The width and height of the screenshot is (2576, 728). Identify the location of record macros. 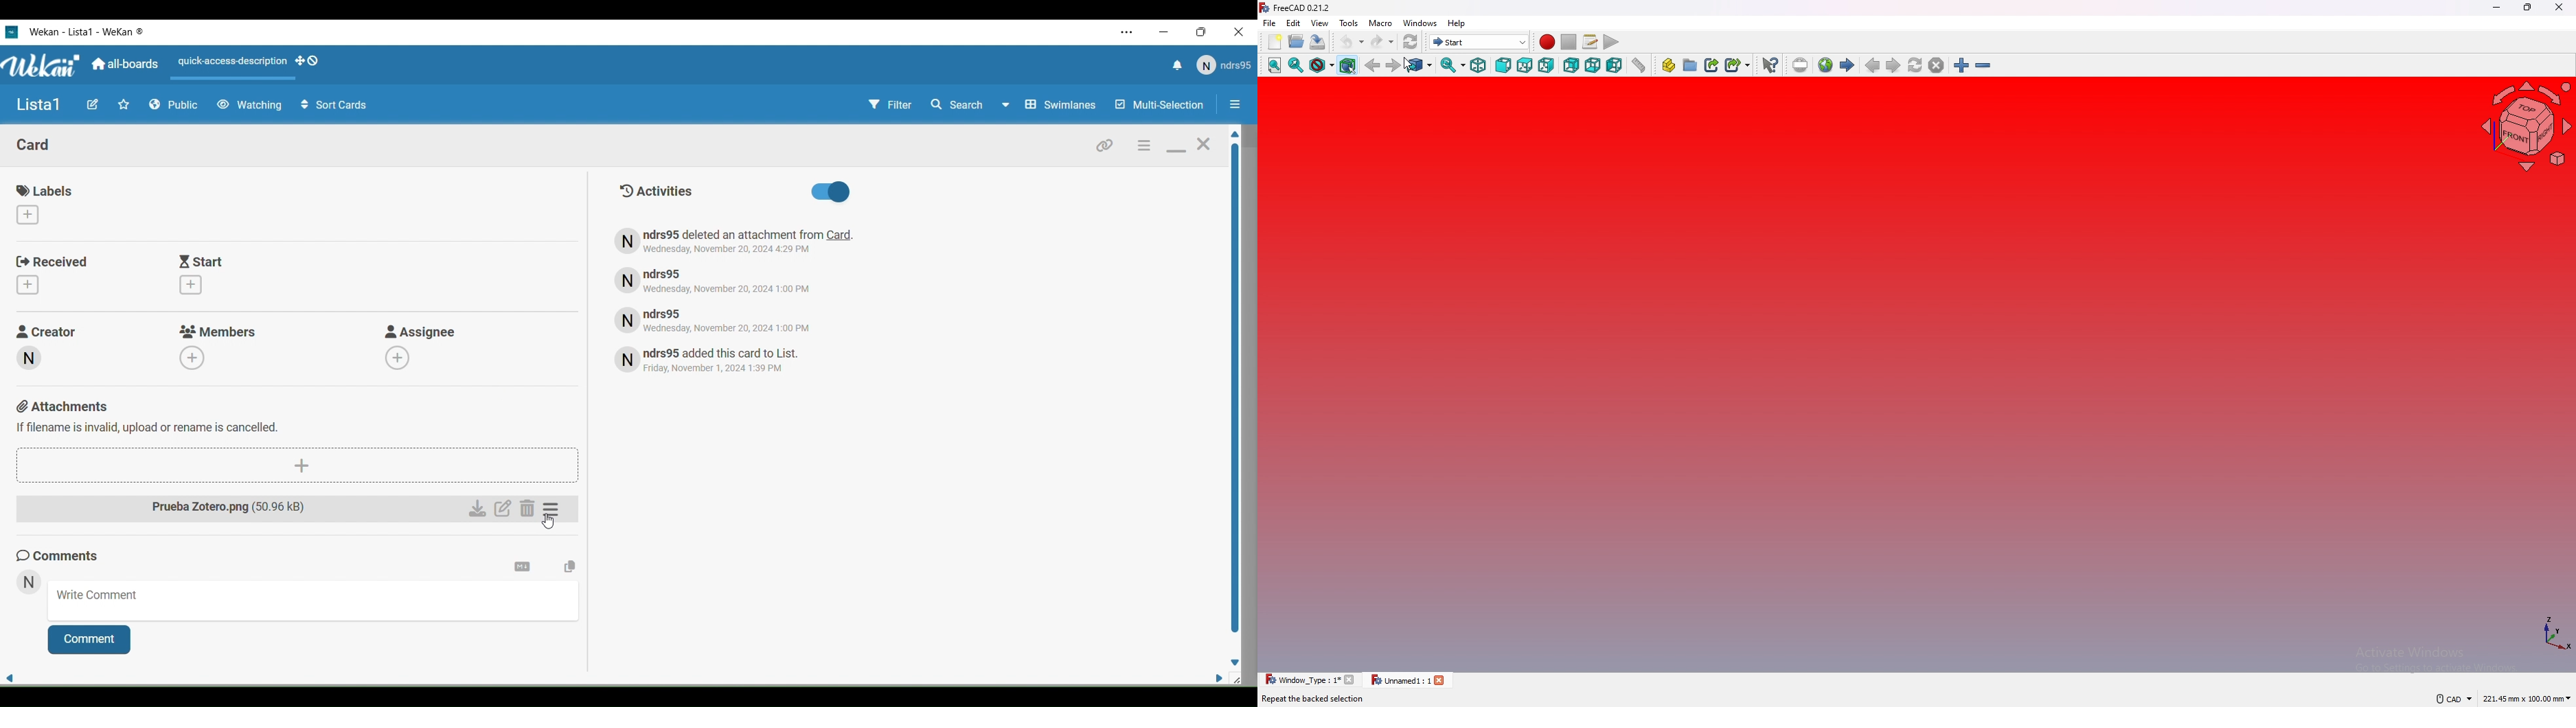
(1548, 42).